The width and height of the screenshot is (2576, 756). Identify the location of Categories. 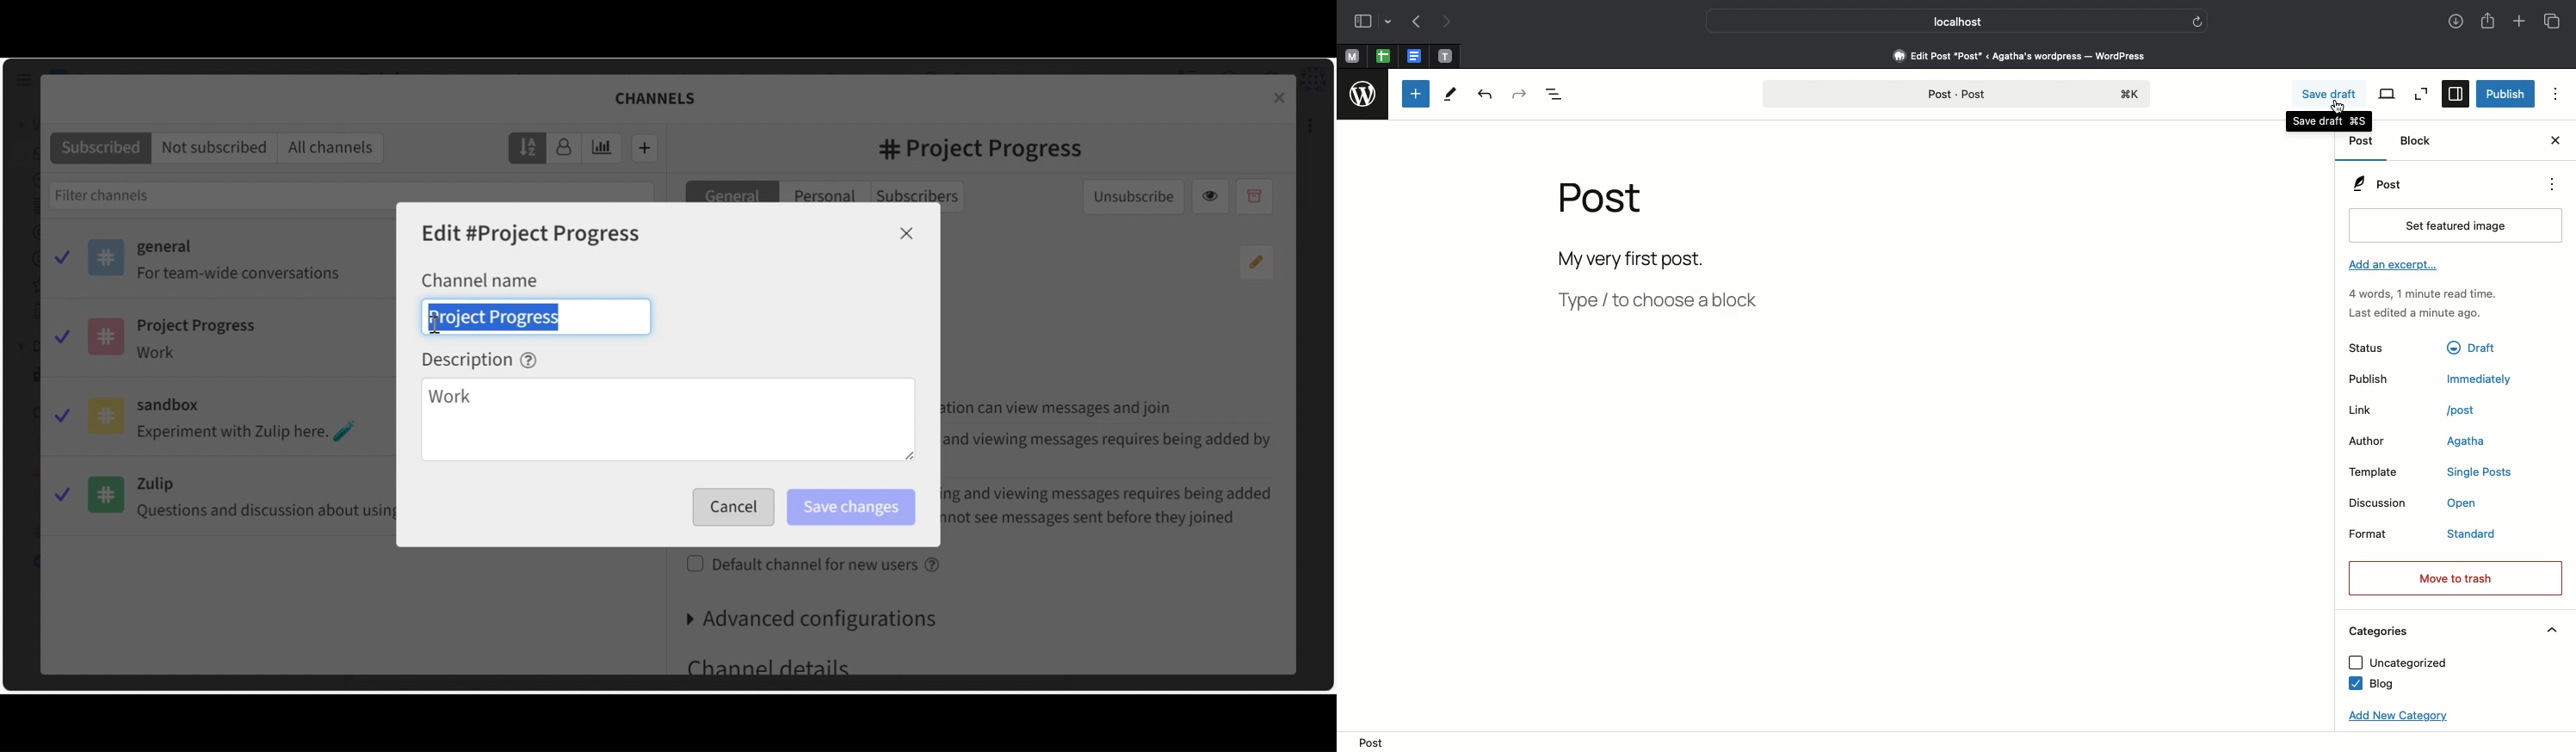
(2376, 632).